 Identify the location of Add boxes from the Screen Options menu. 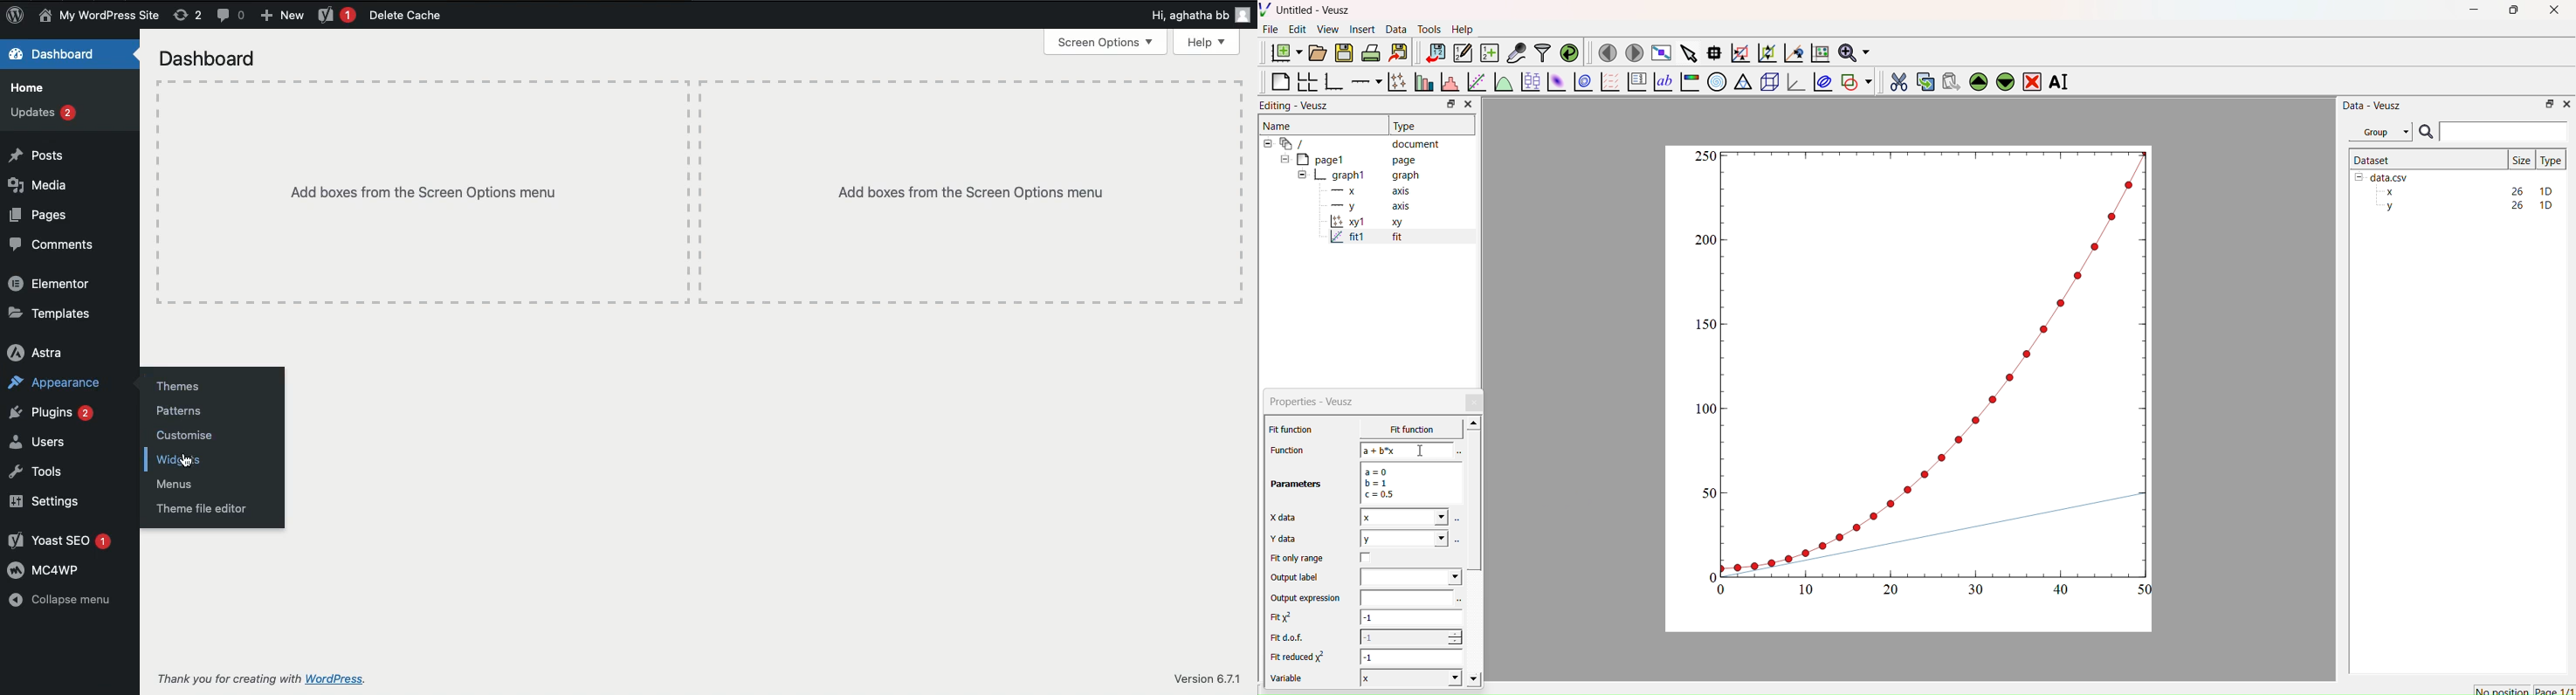
(424, 190).